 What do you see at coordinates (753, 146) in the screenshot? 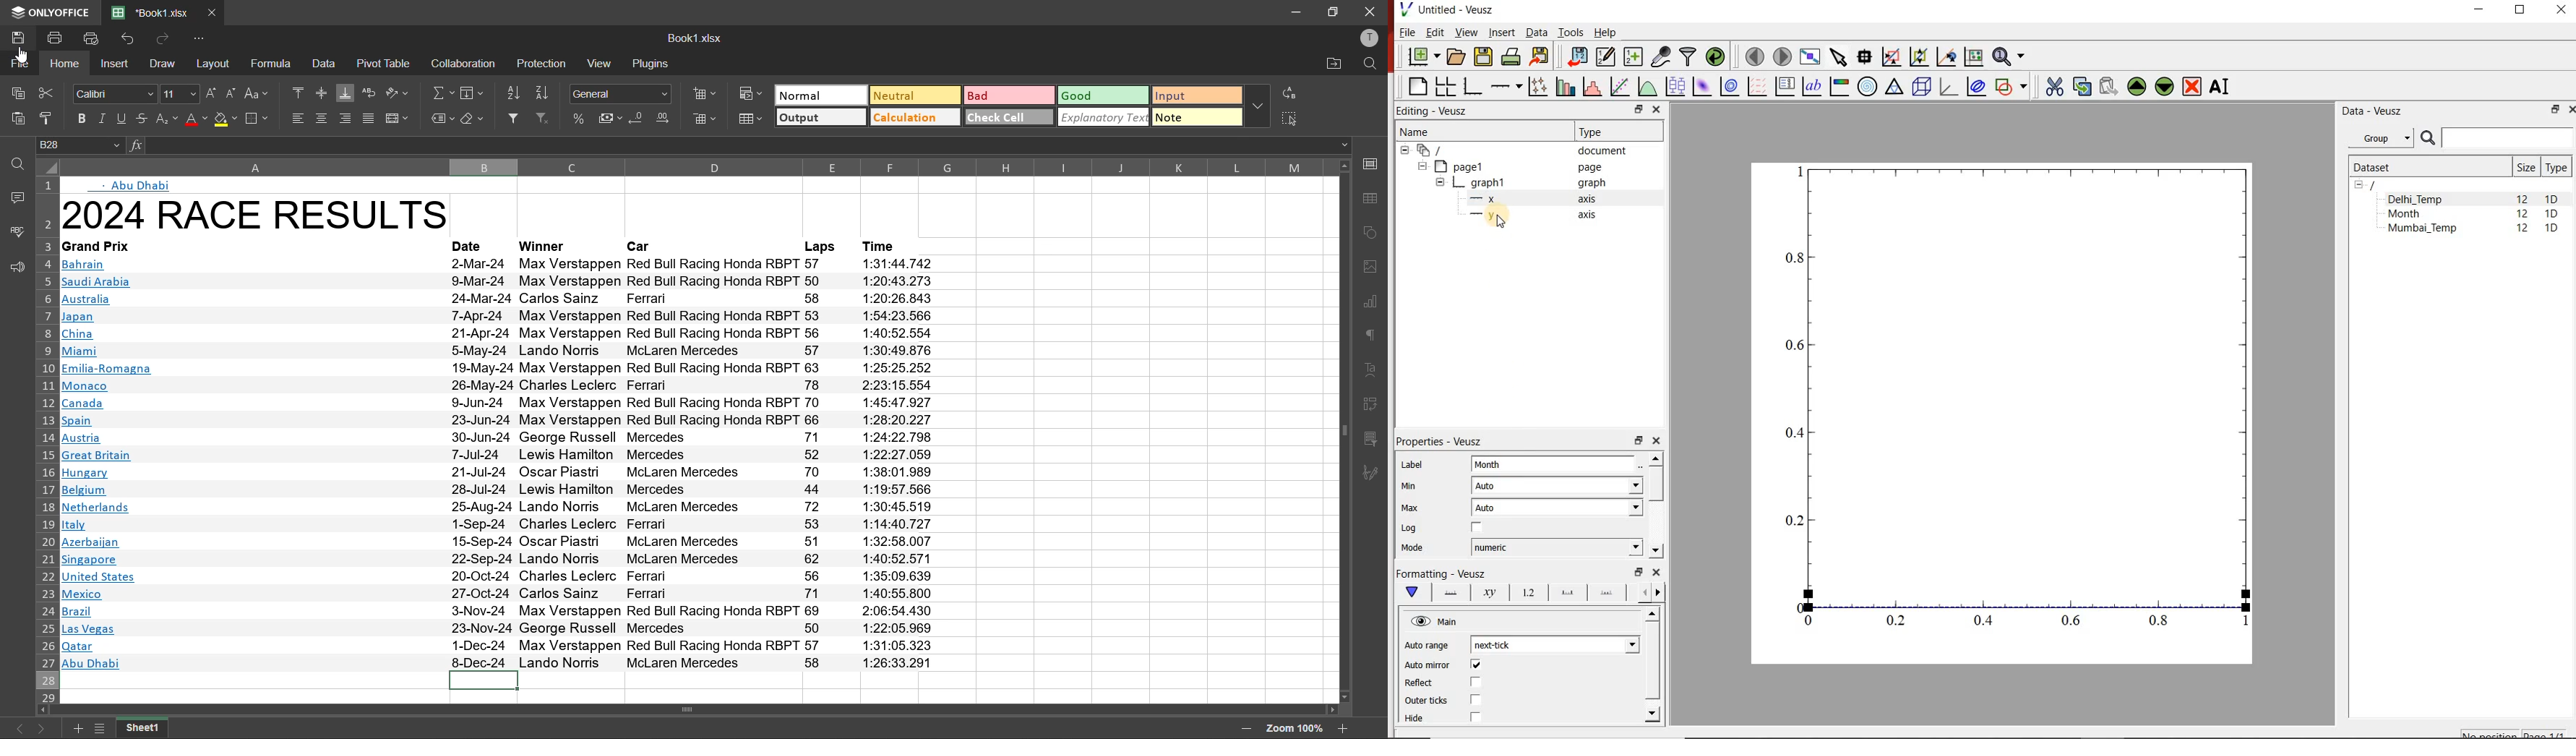
I see `formula bar` at bounding box center [753, 146].